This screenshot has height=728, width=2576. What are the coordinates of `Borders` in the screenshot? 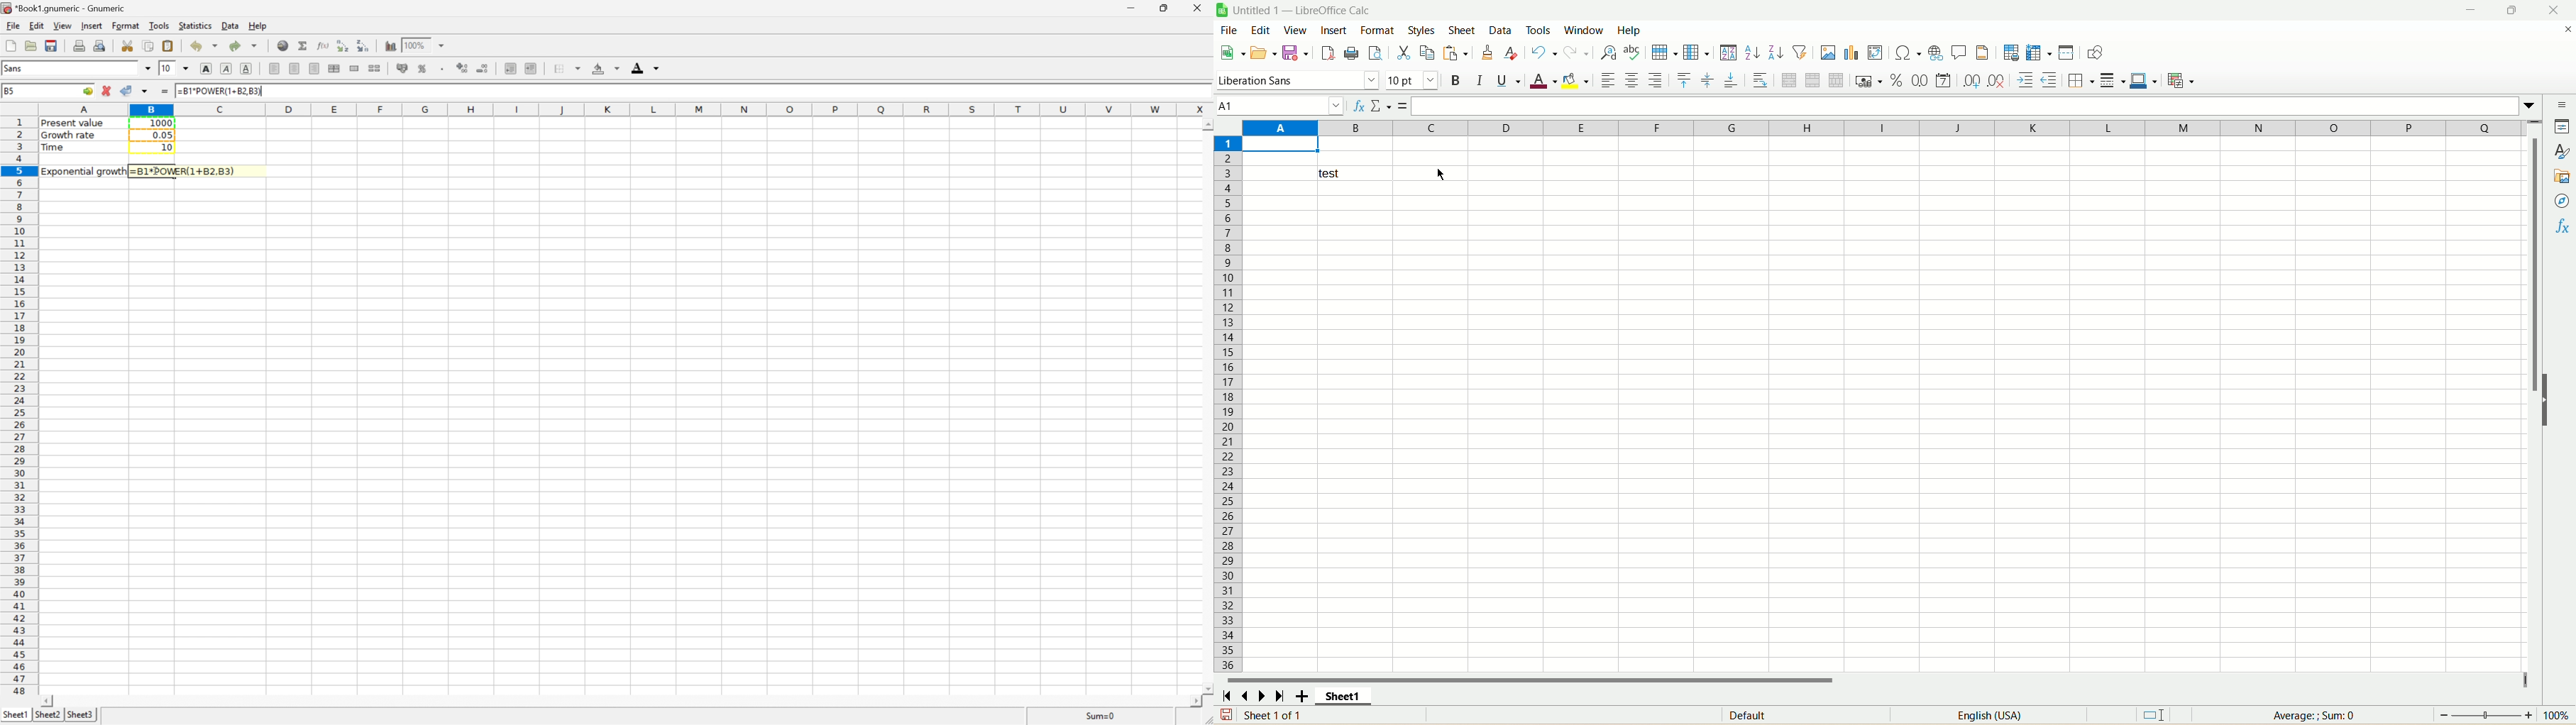 It's located at (565, 68).